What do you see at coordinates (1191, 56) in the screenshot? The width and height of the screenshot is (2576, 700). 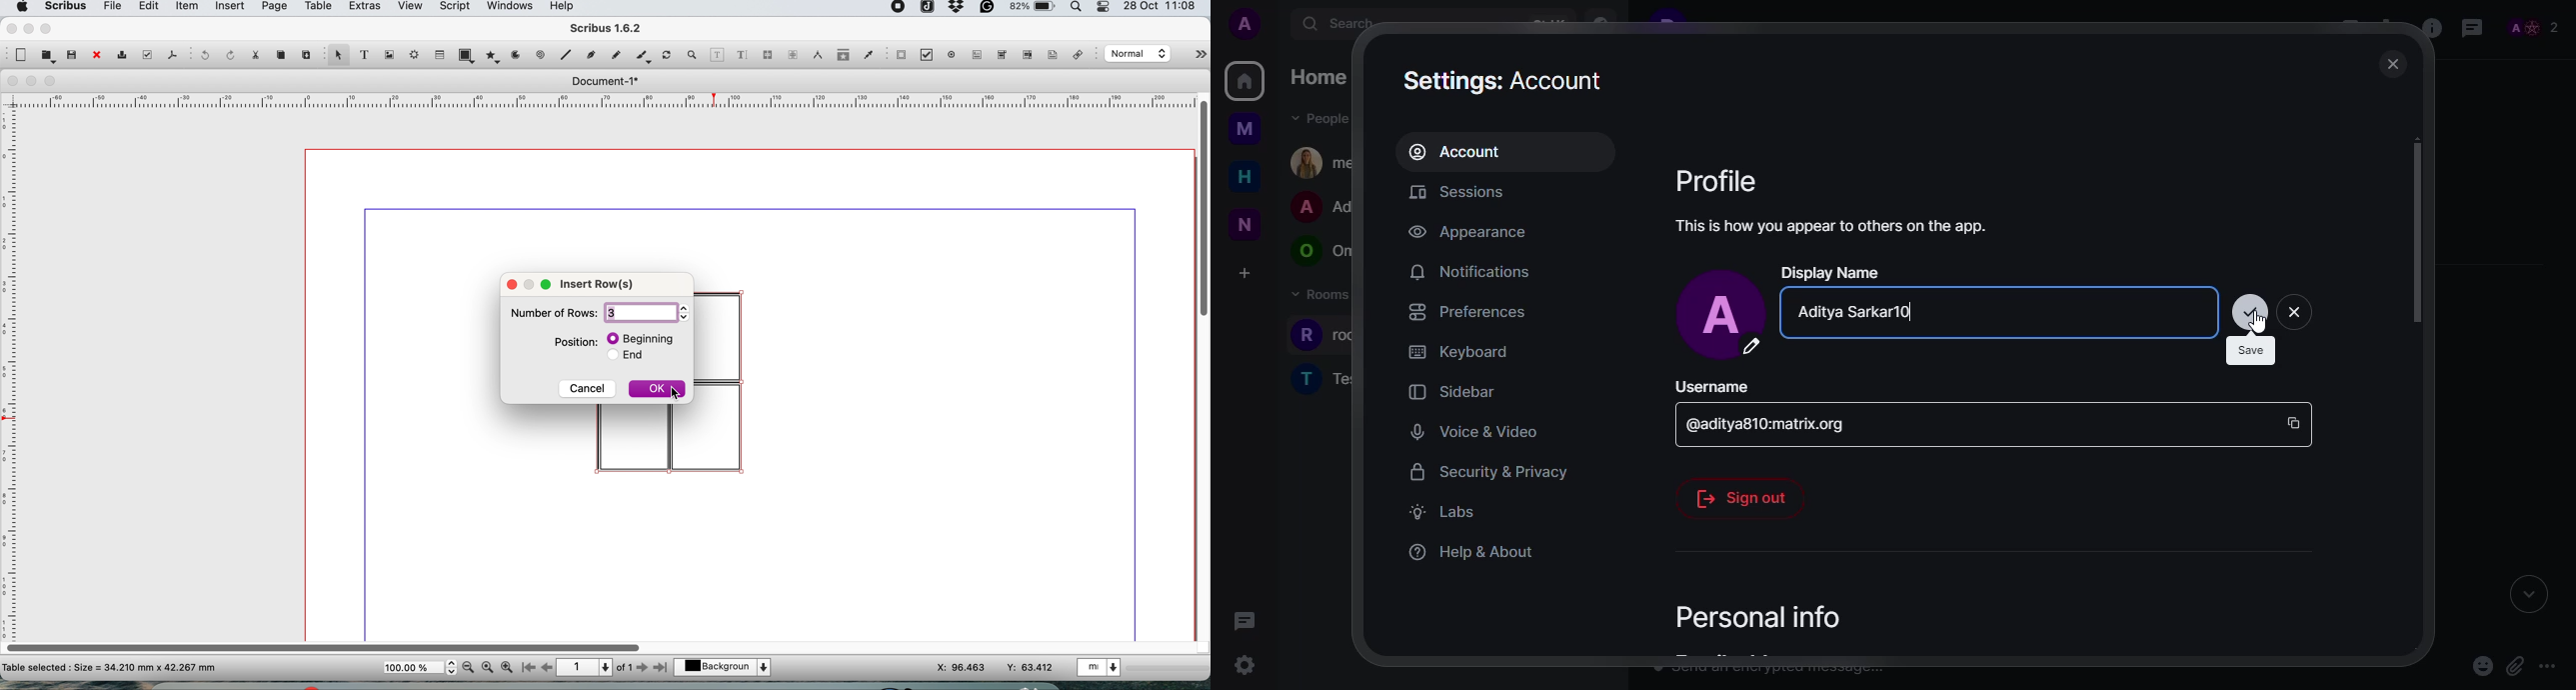 I see `more options` at bounding box center [1191, 56].